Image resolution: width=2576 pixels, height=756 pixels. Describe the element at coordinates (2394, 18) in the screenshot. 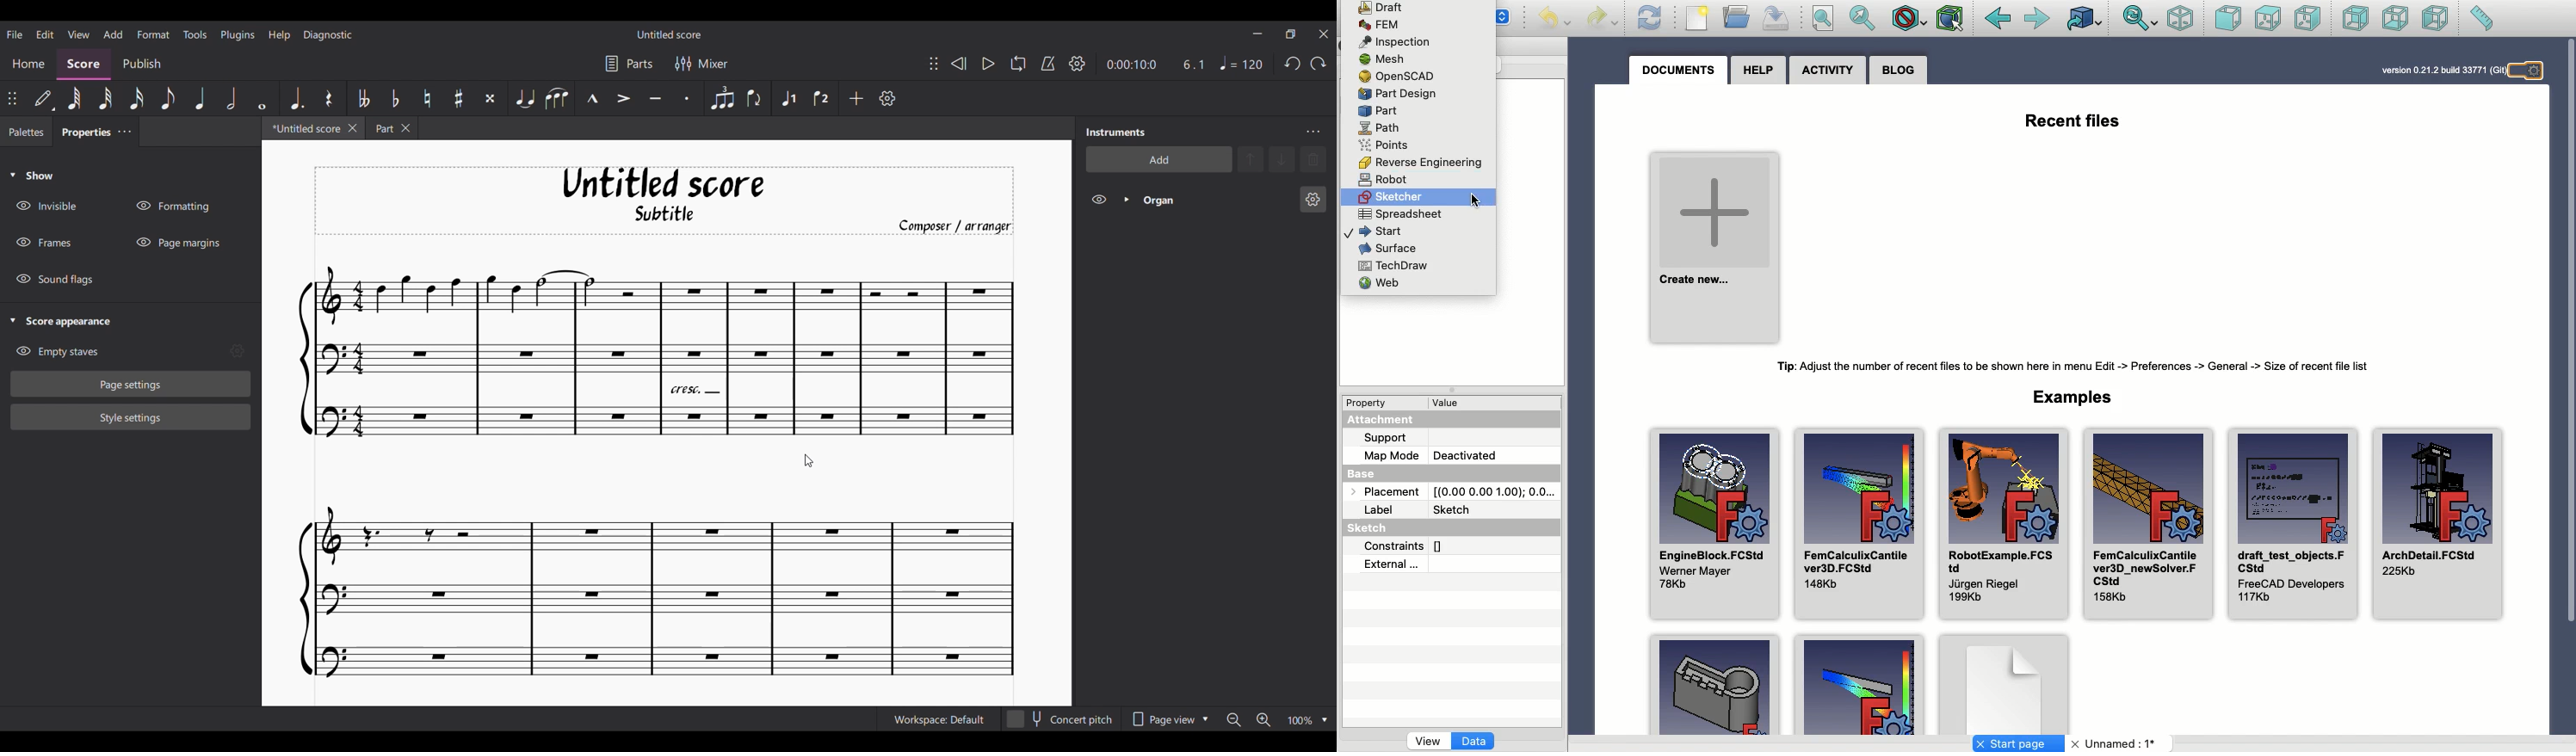

I see `Bottom` at that location.